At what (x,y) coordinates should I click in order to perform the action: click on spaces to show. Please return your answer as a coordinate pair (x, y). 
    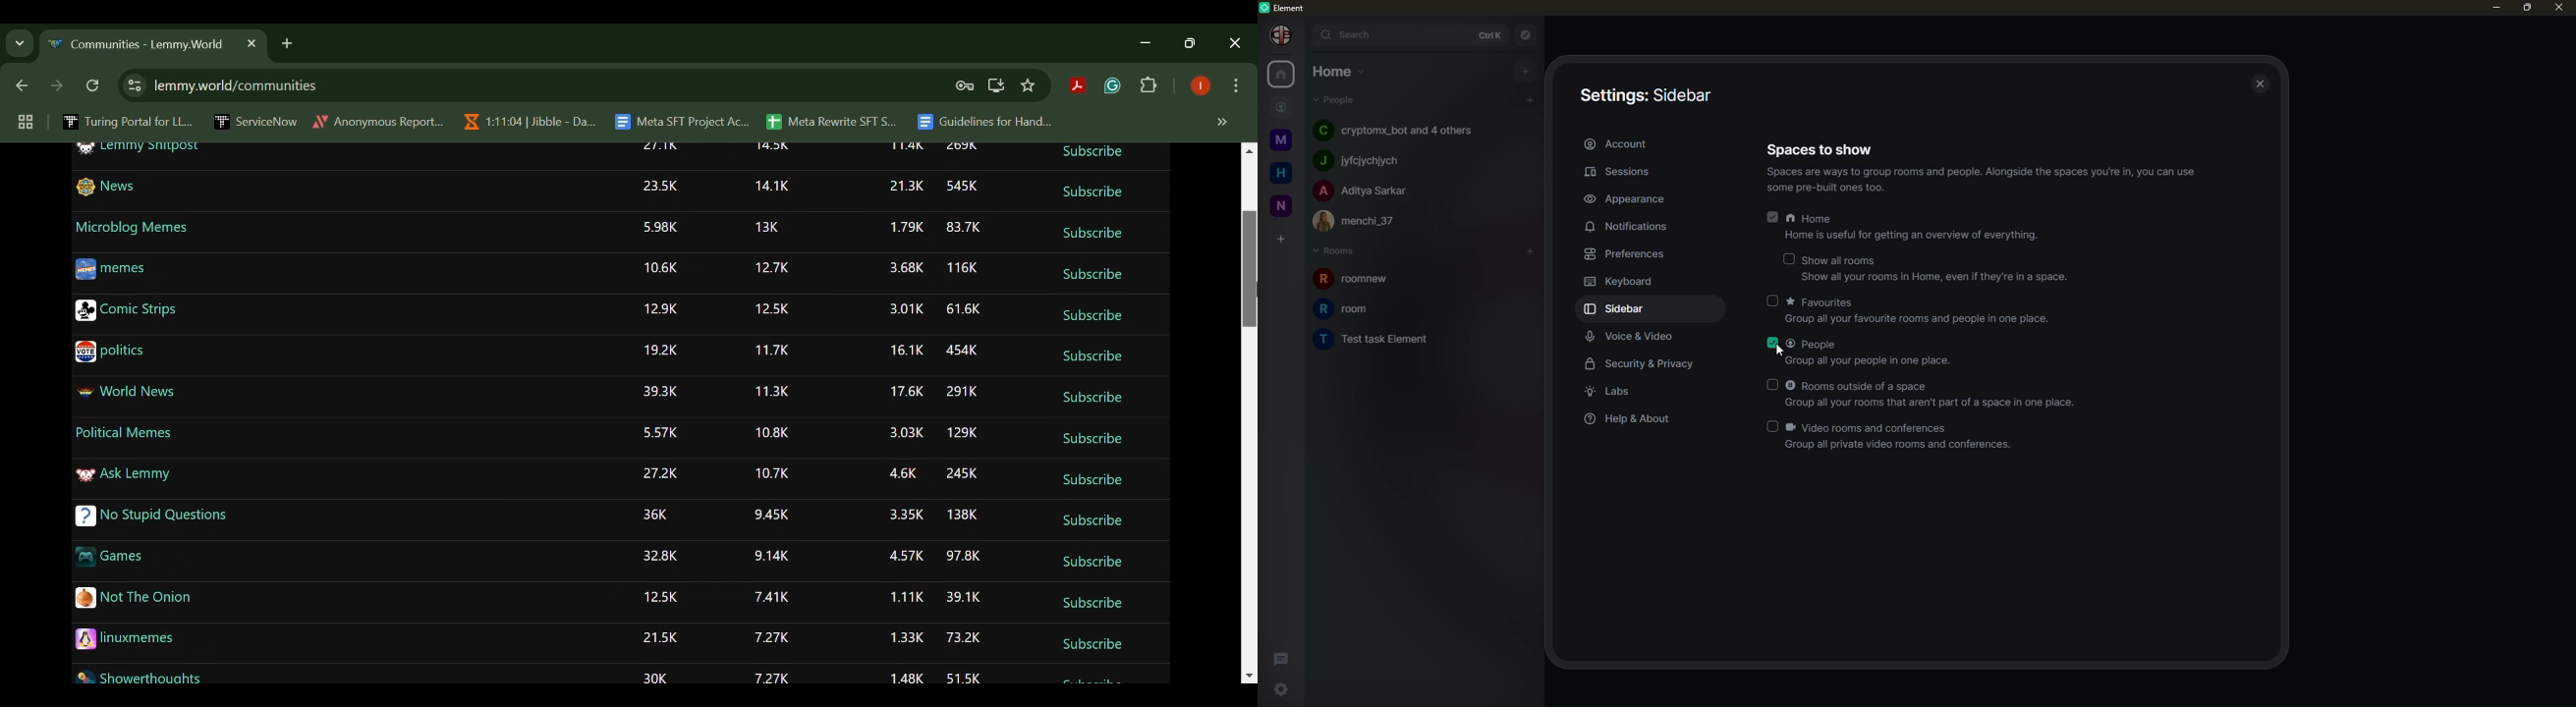
    Looking at the image, I should click on (1823, 148).